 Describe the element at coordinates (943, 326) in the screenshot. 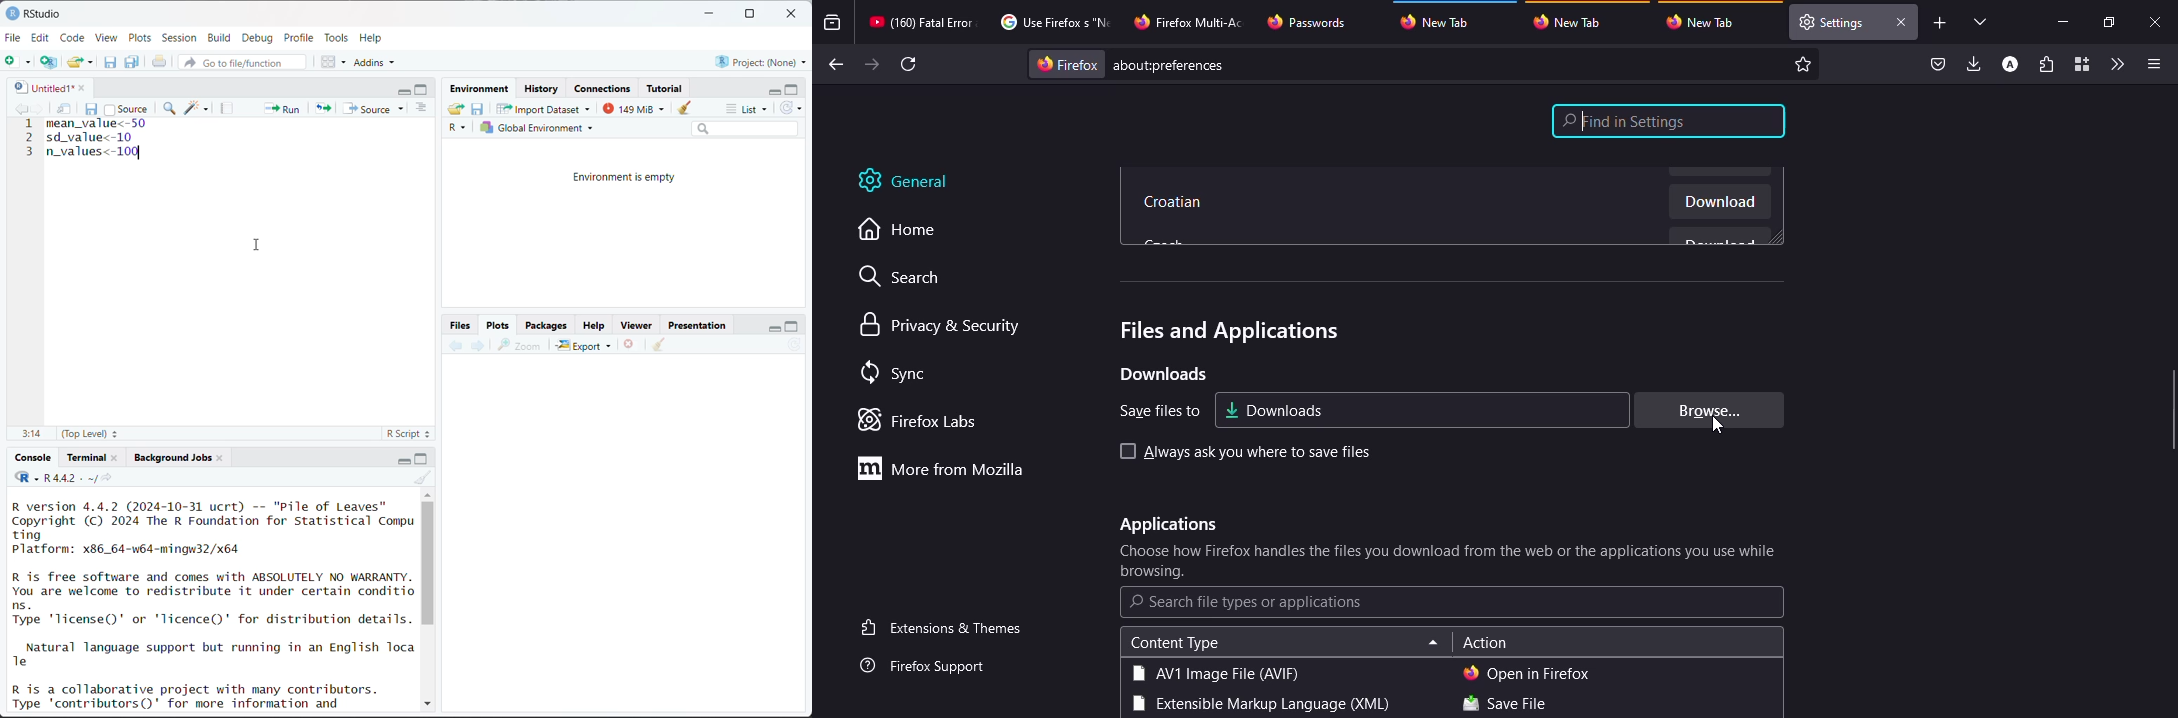

I see `privacy` at that location.